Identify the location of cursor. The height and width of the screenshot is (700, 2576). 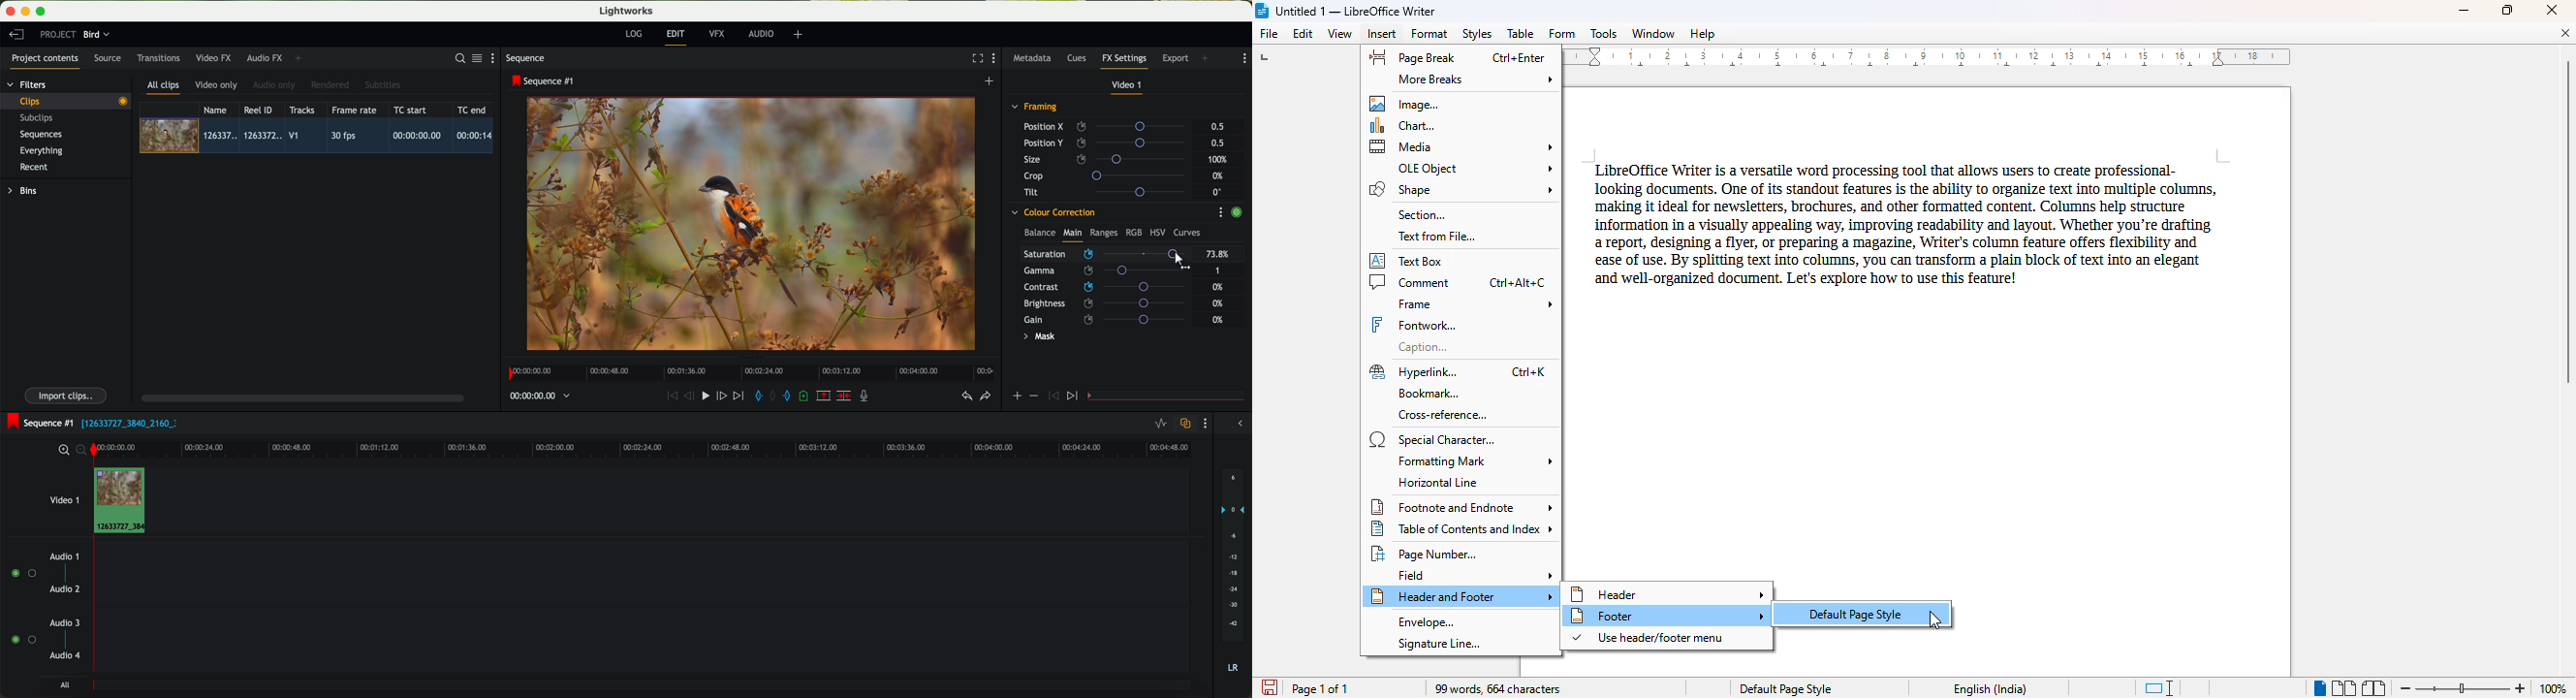
(1935, 620).